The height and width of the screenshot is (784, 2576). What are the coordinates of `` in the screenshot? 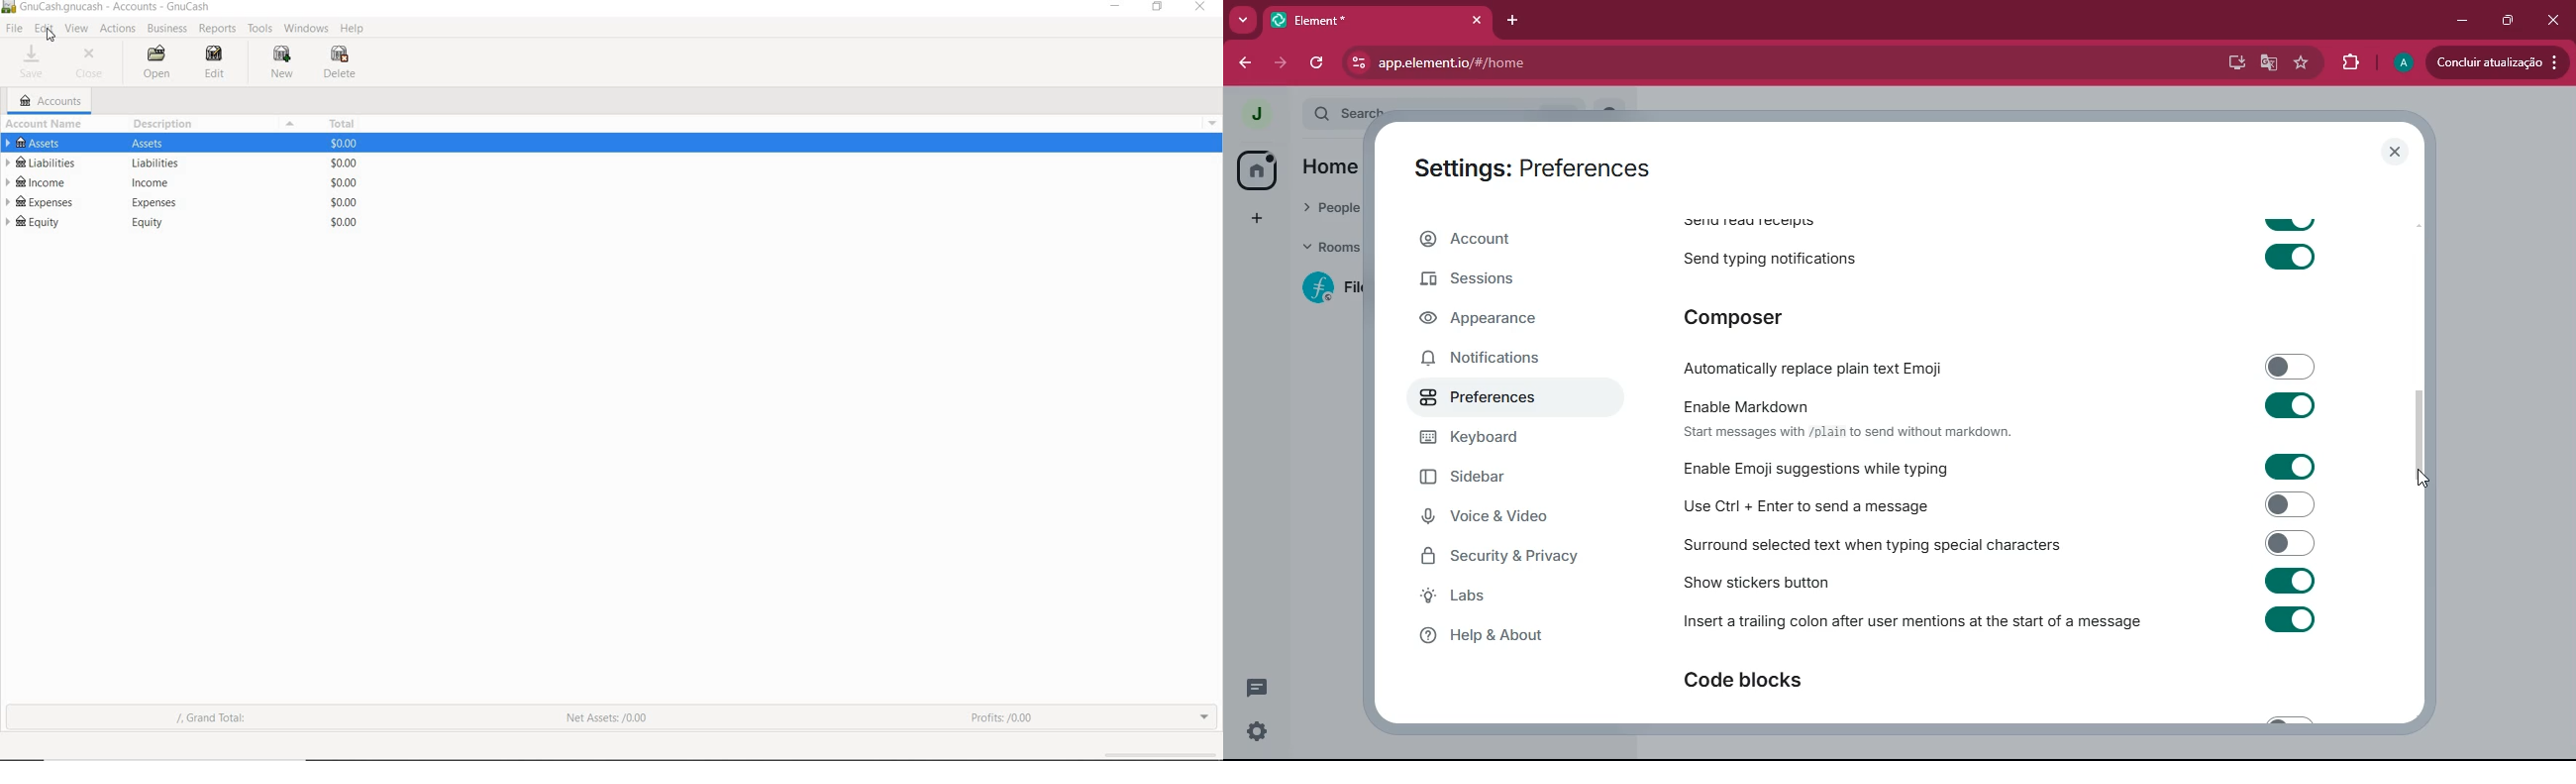 It's located at (153, 184).